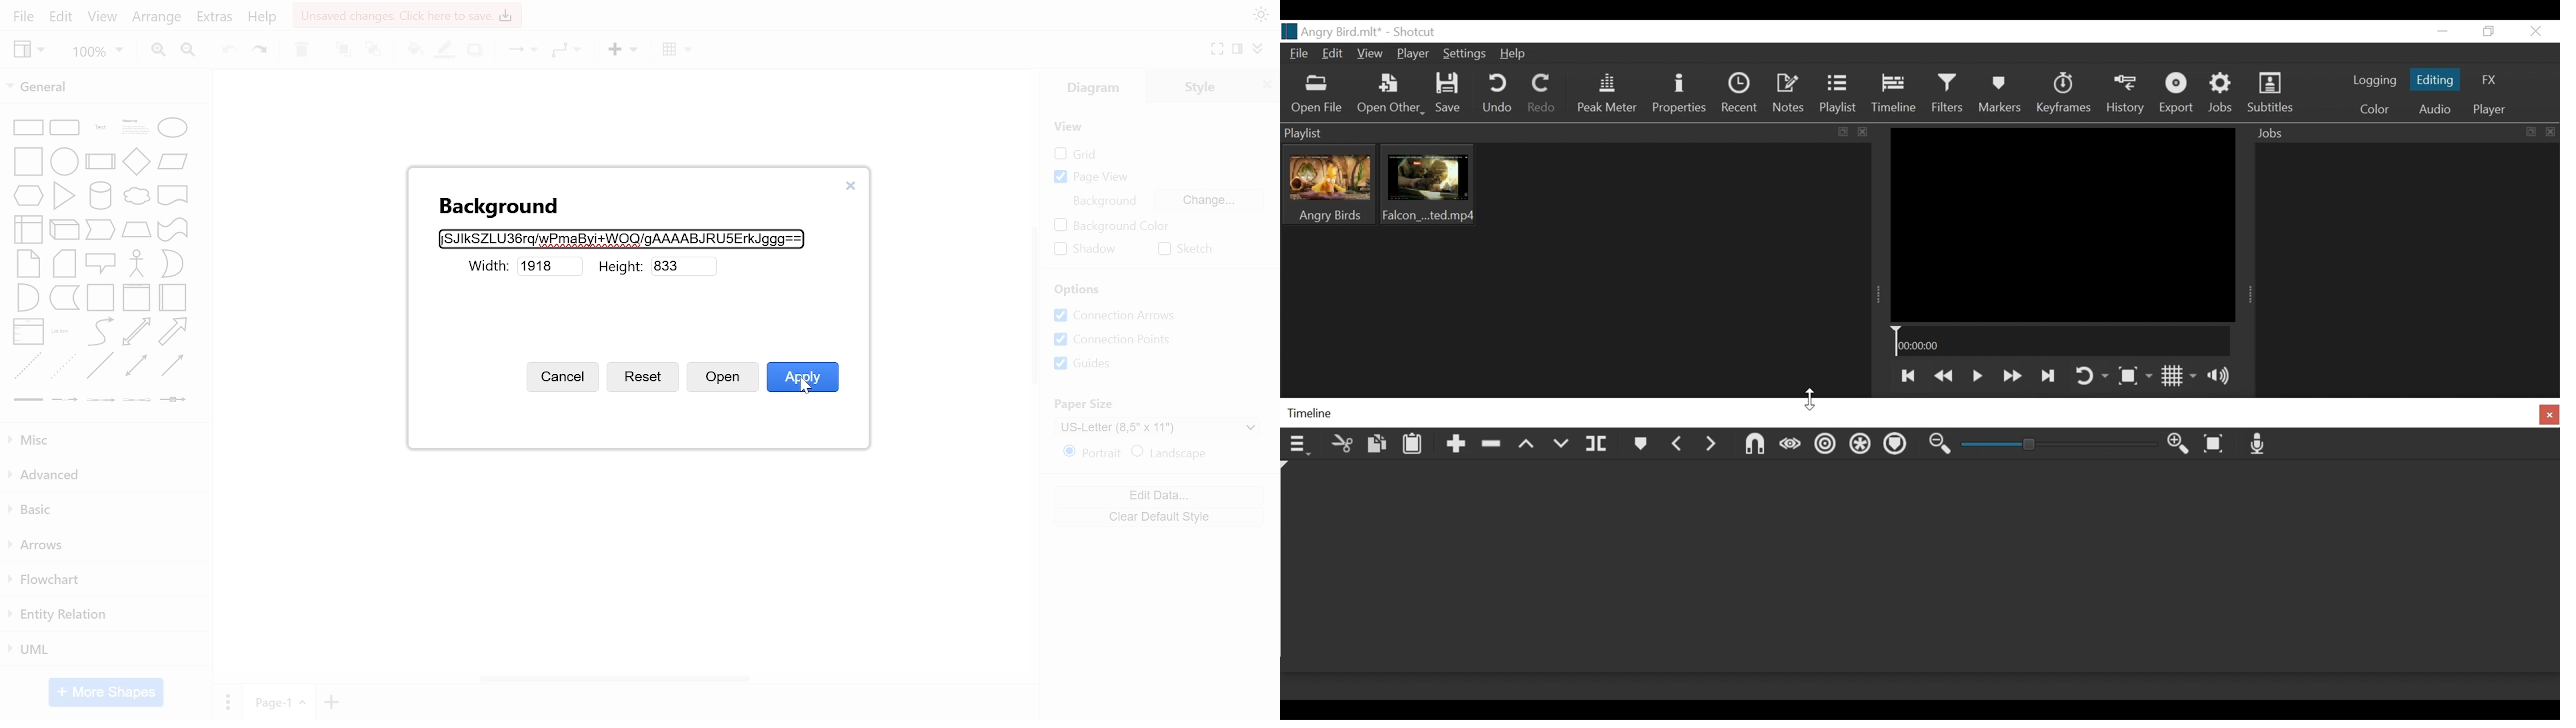 This screenshot has width=2576, height=728. I want to click on Player, so click(2487, 110).